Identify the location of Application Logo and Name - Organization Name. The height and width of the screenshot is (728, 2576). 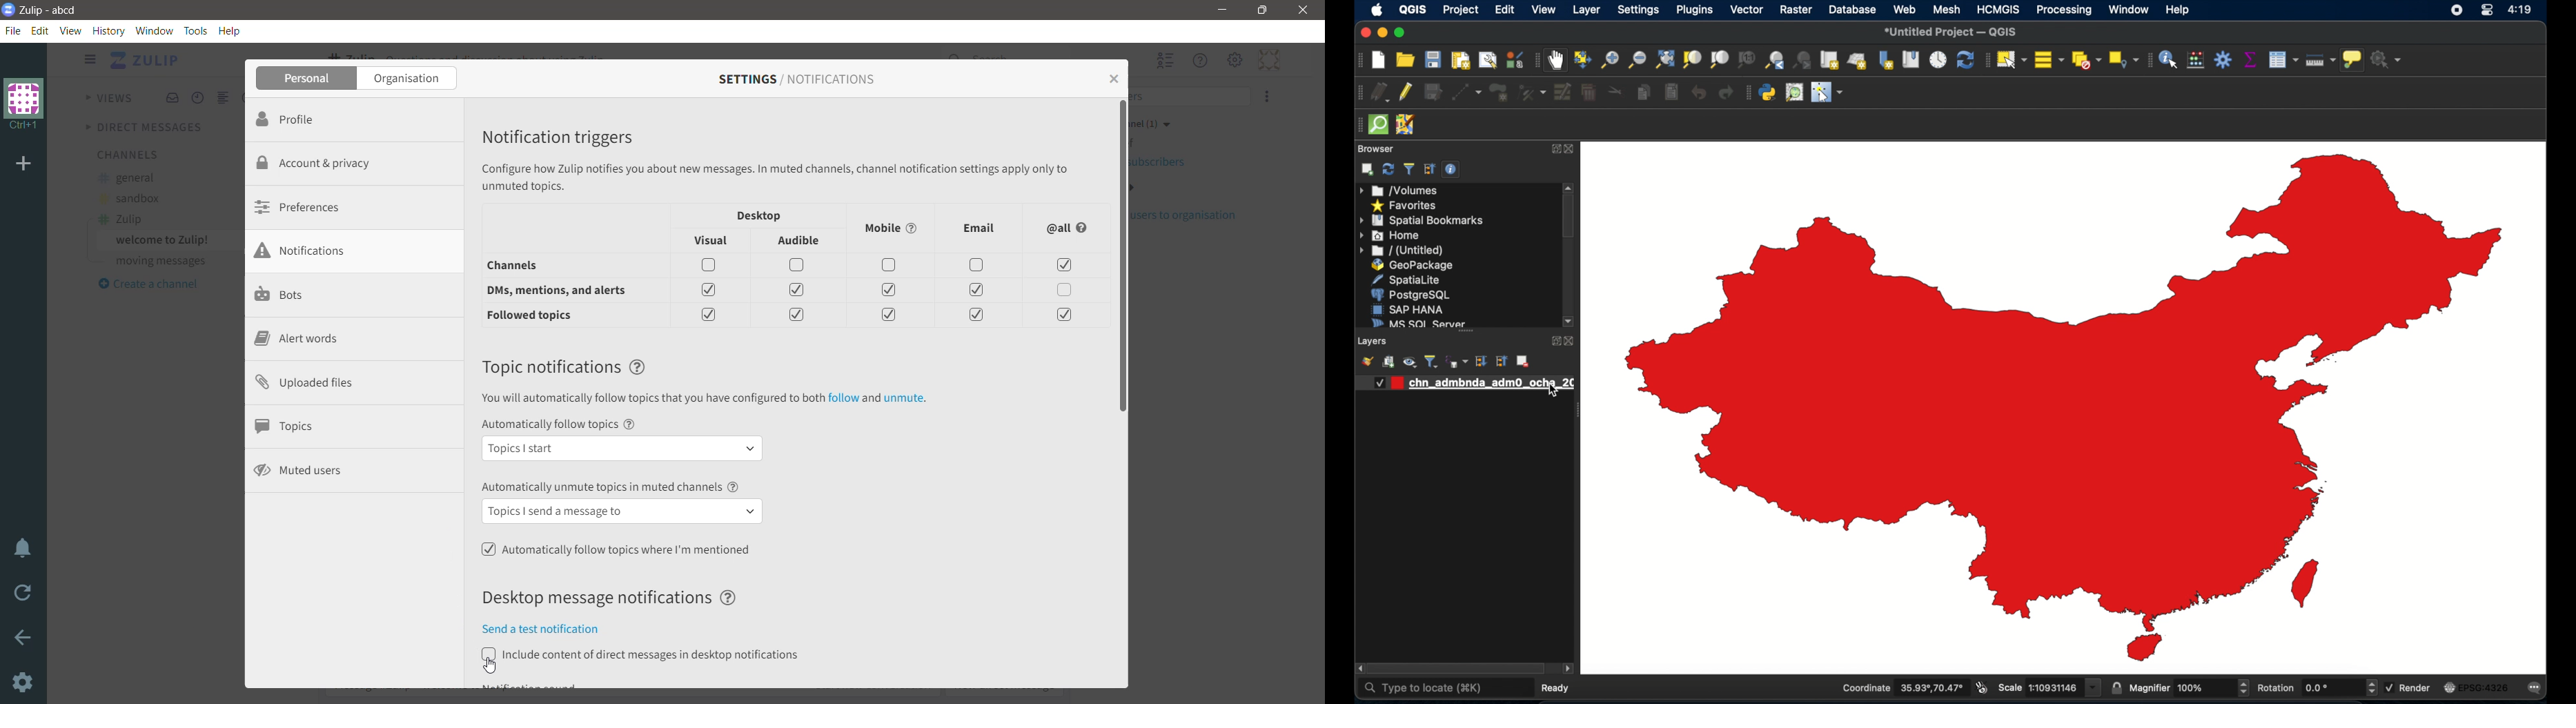
(46, 10).